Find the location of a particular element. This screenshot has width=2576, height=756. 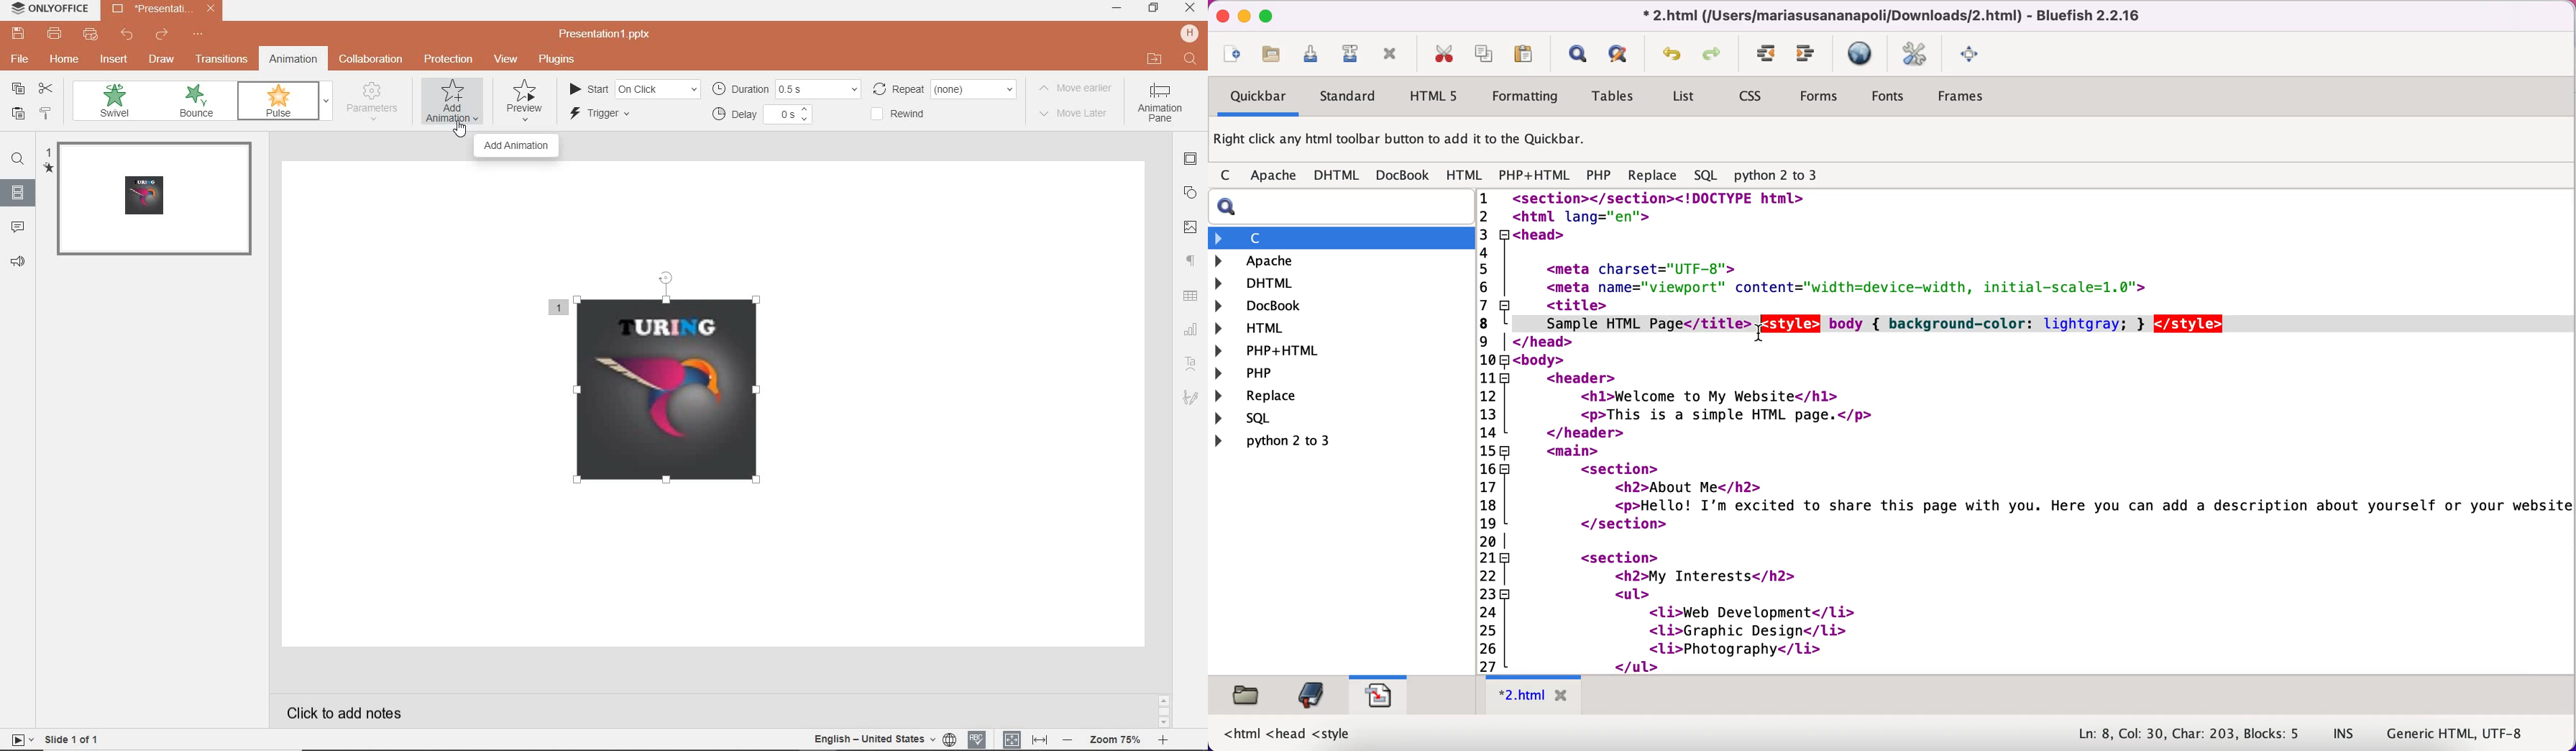

* 2.html is located at coordinates (1536, 695).